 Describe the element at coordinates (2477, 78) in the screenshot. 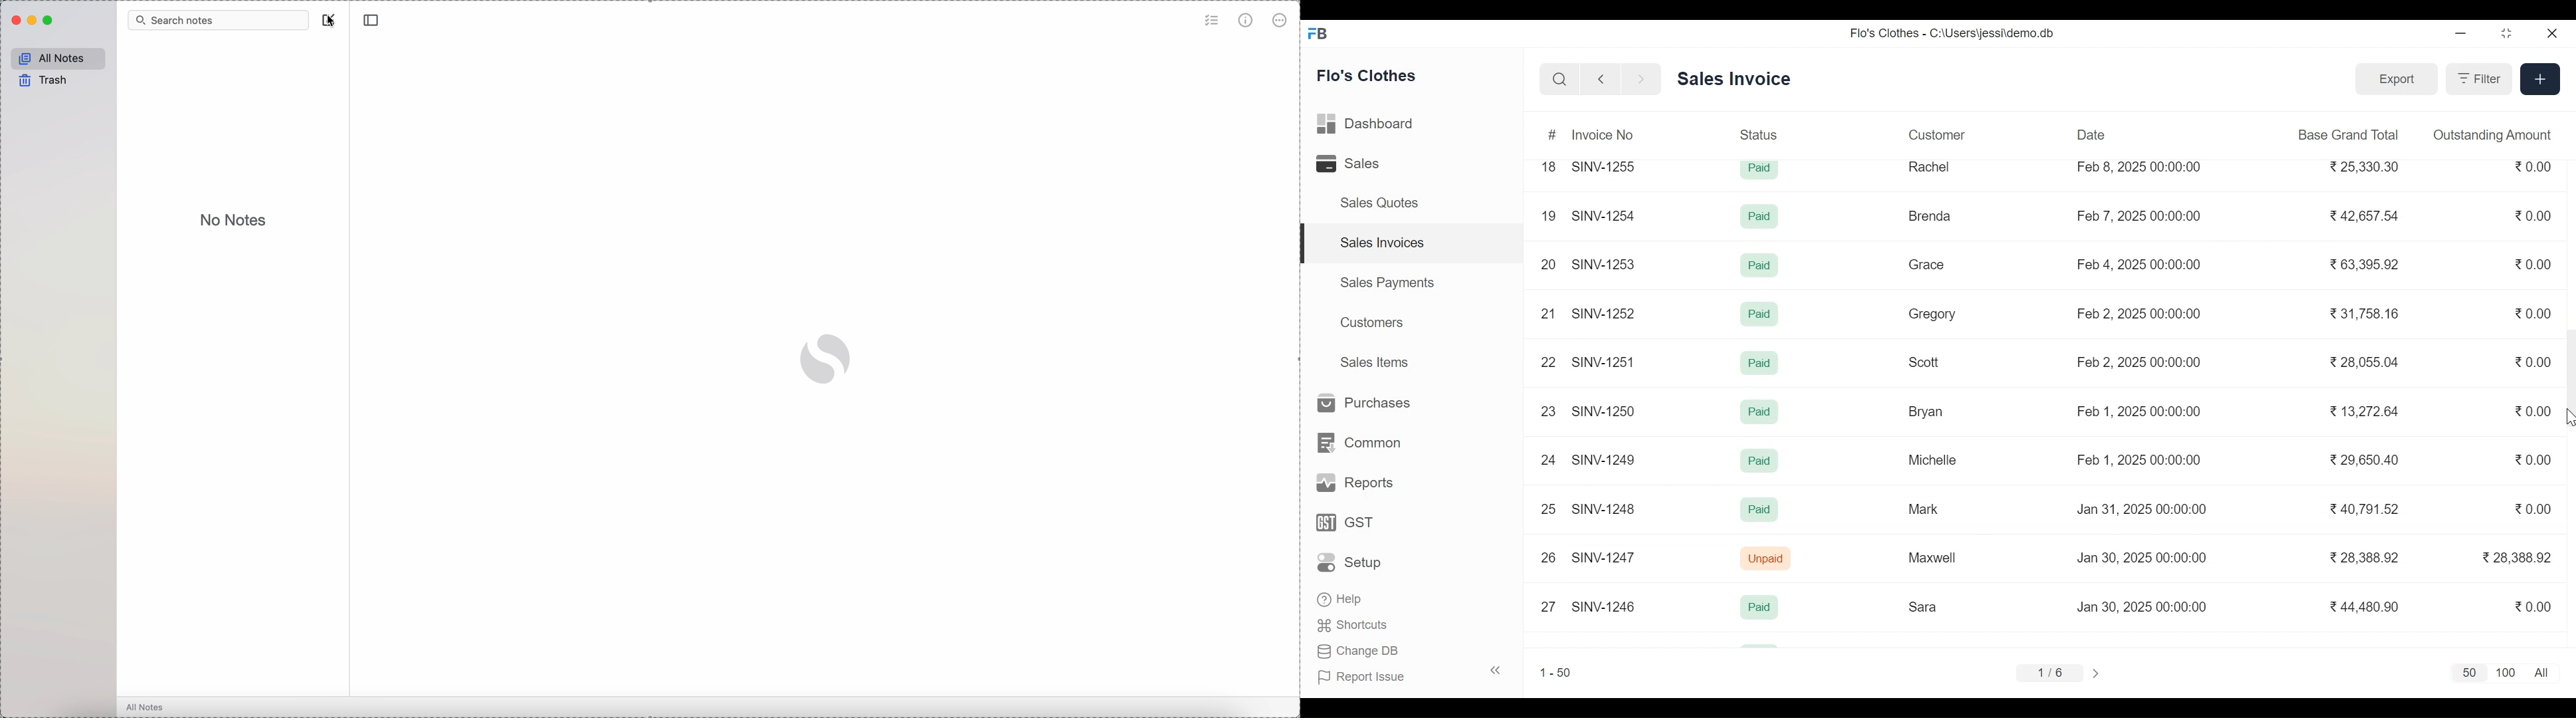

I see `Filter` at that location.